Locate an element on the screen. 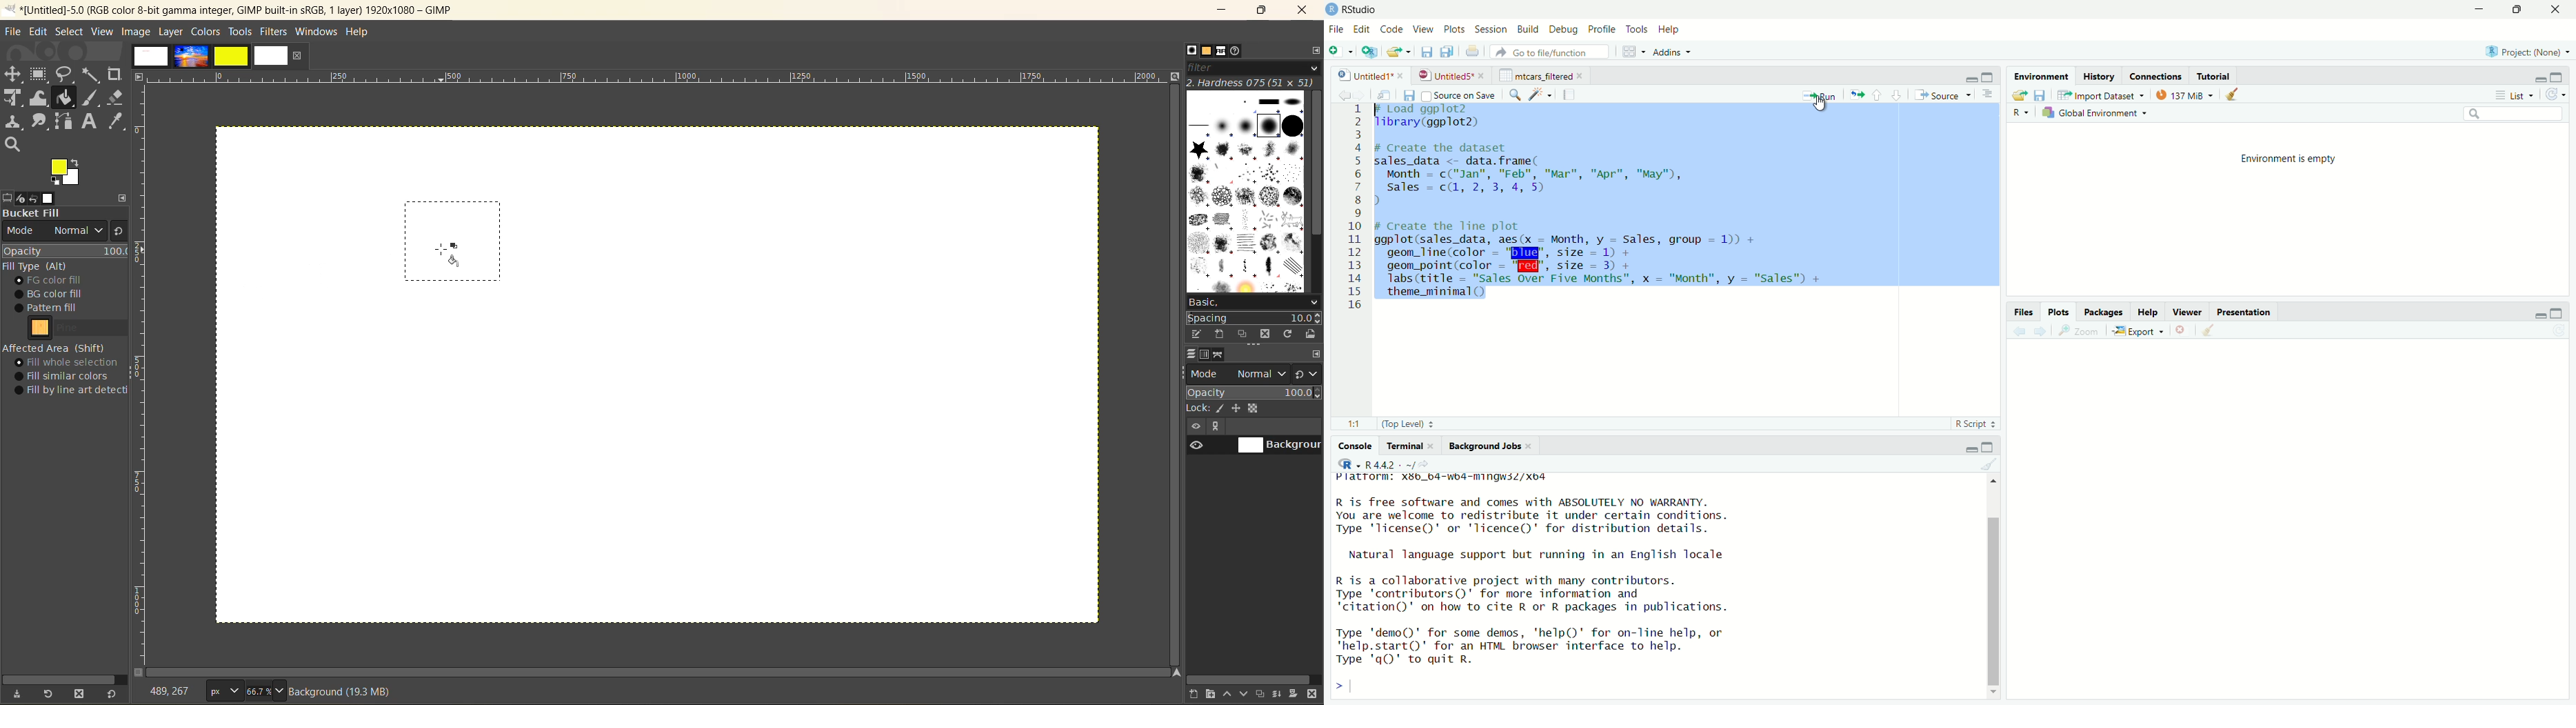 This screenshot has height=728, width=2576. find and replace is located at coordinates (1515, 96).